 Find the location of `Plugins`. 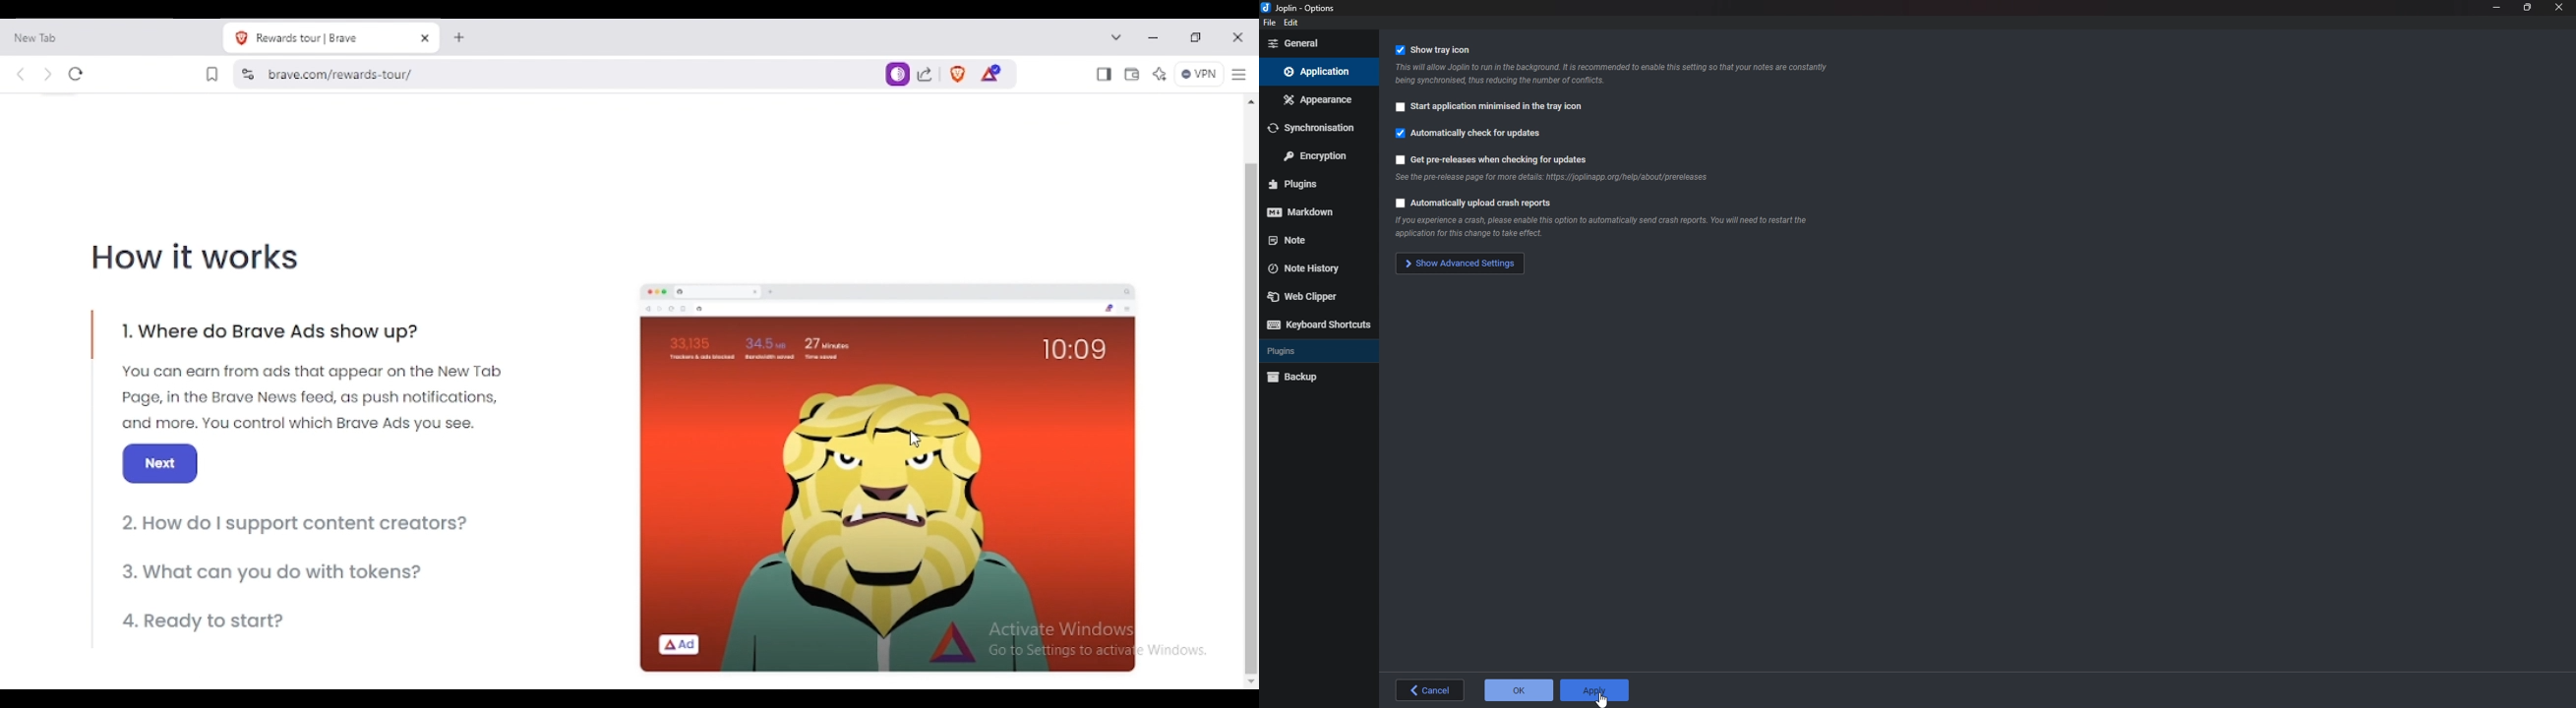

Plugins is located at coordinates (1304, 352).